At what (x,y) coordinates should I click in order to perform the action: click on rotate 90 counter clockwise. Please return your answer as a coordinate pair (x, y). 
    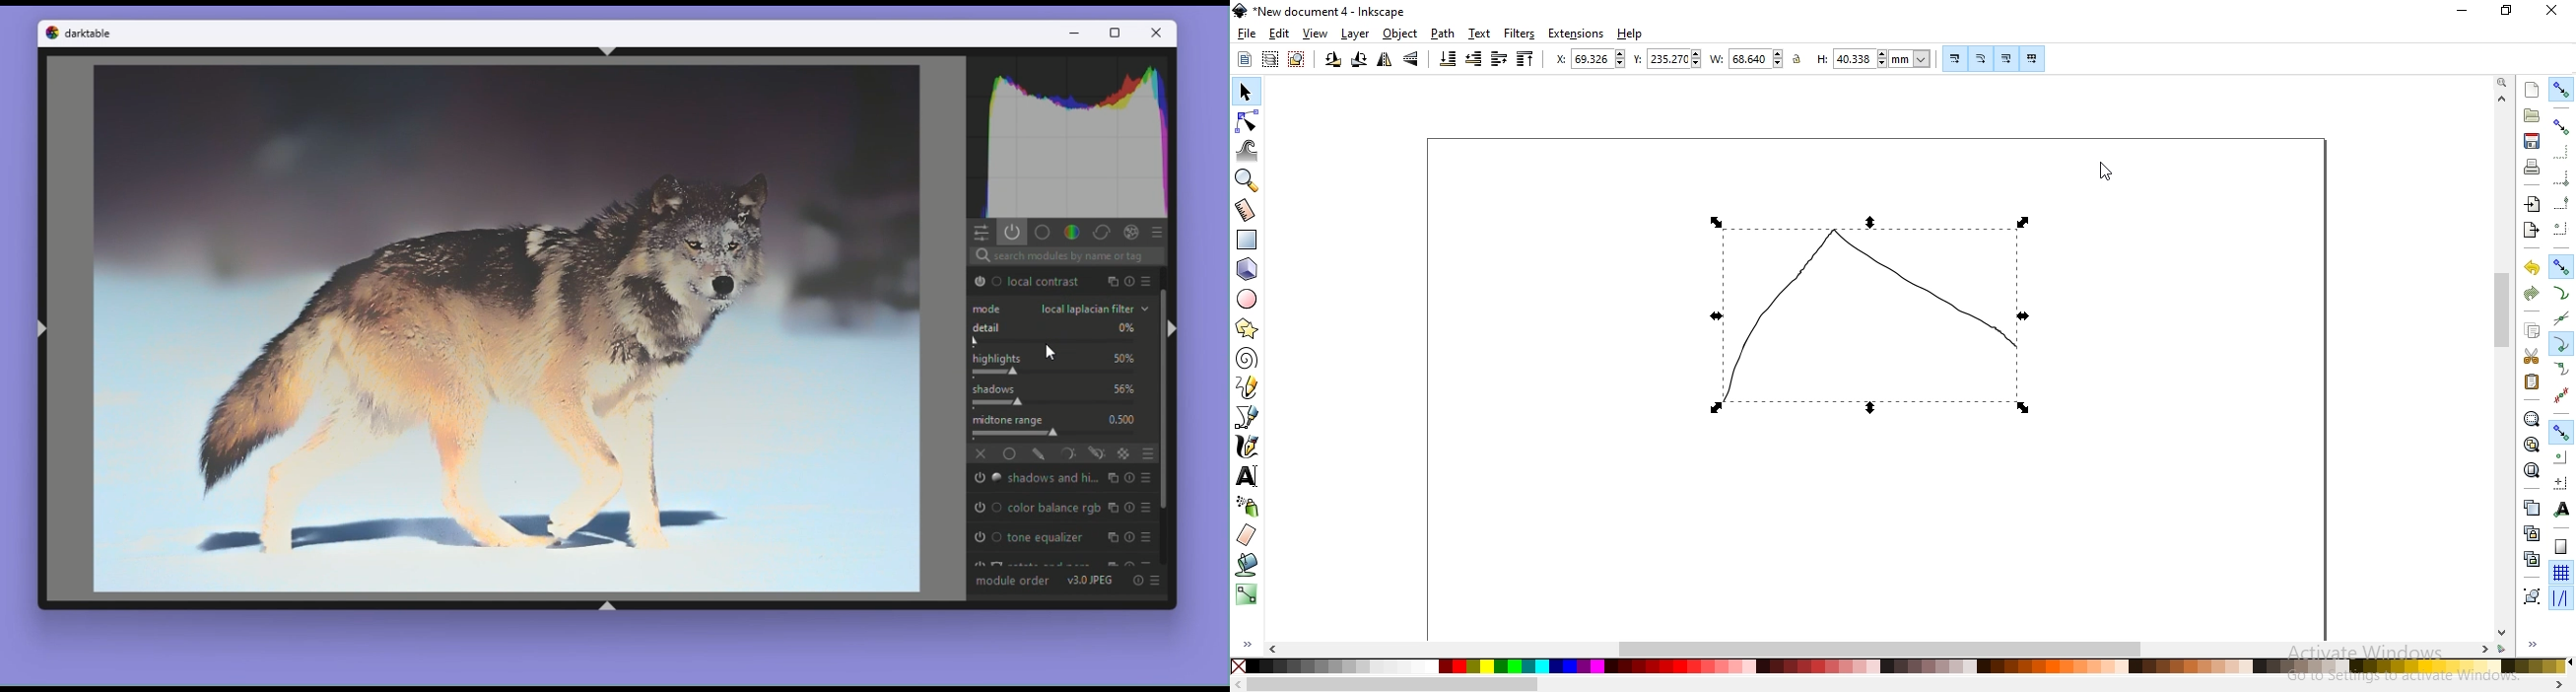
    Looking at the image, I should click on (1331, 60).